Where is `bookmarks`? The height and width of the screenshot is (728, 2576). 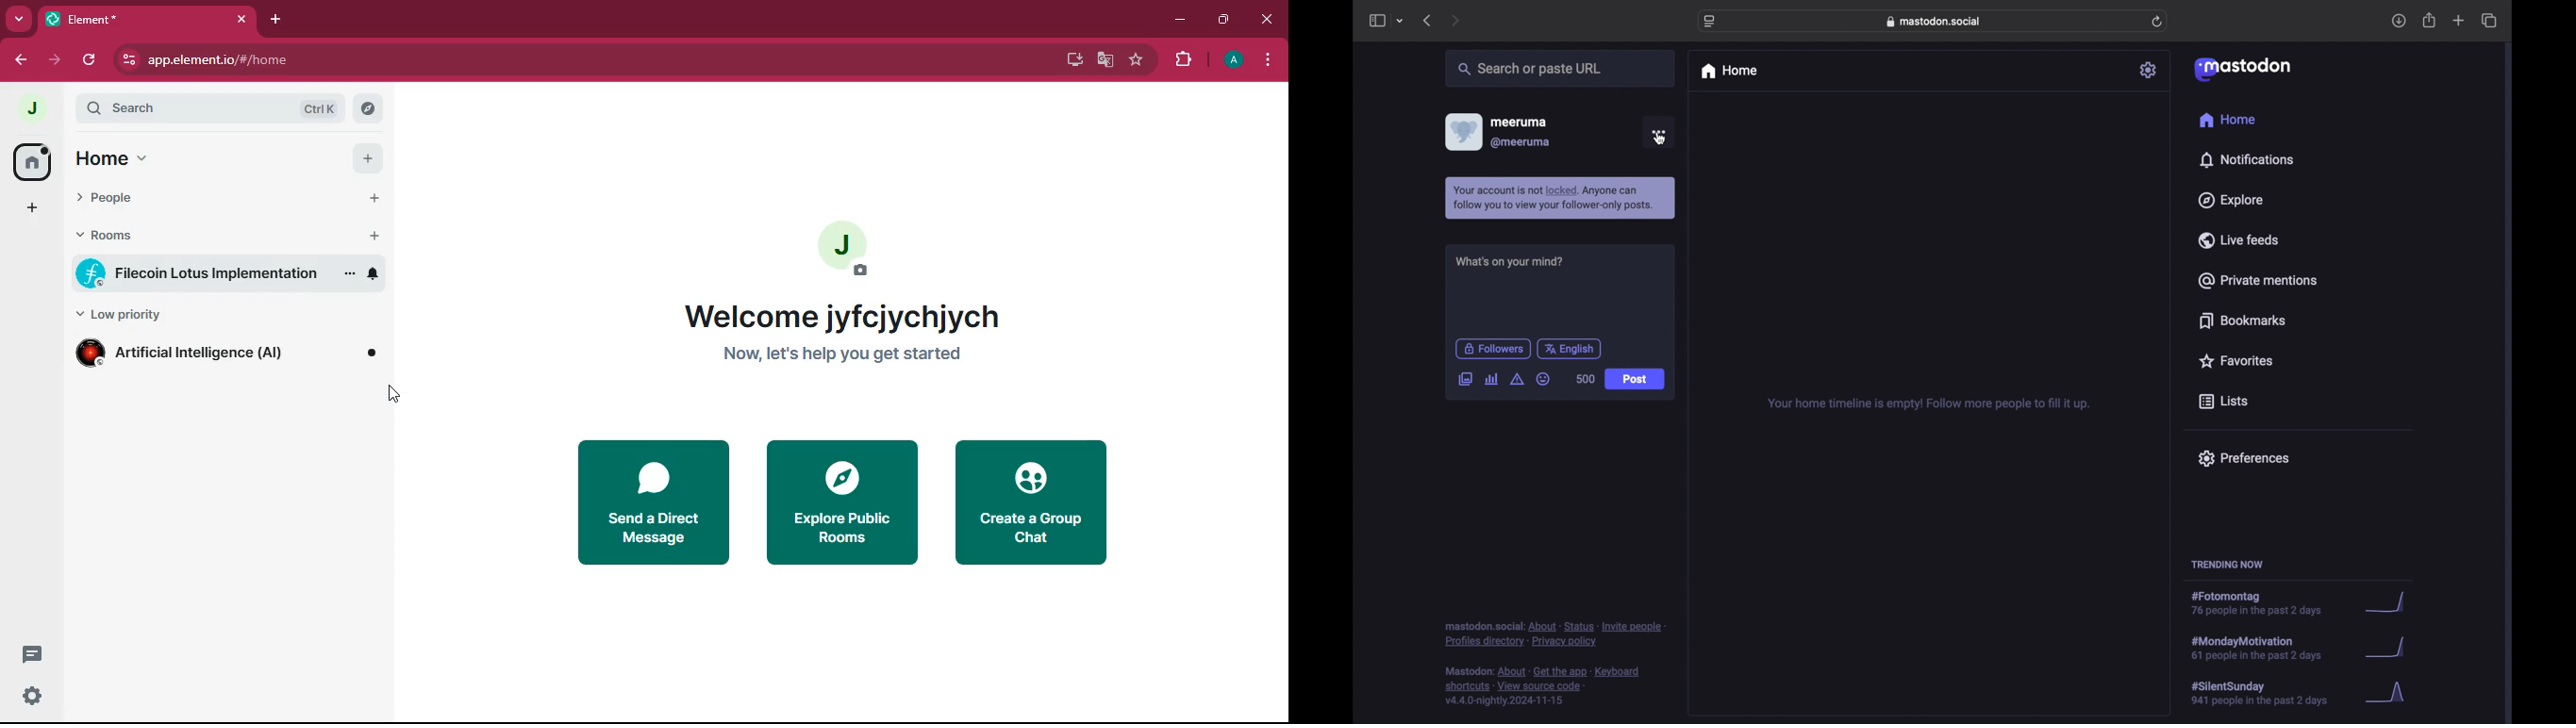 bookmarks is located at coordinates (2241, 320).